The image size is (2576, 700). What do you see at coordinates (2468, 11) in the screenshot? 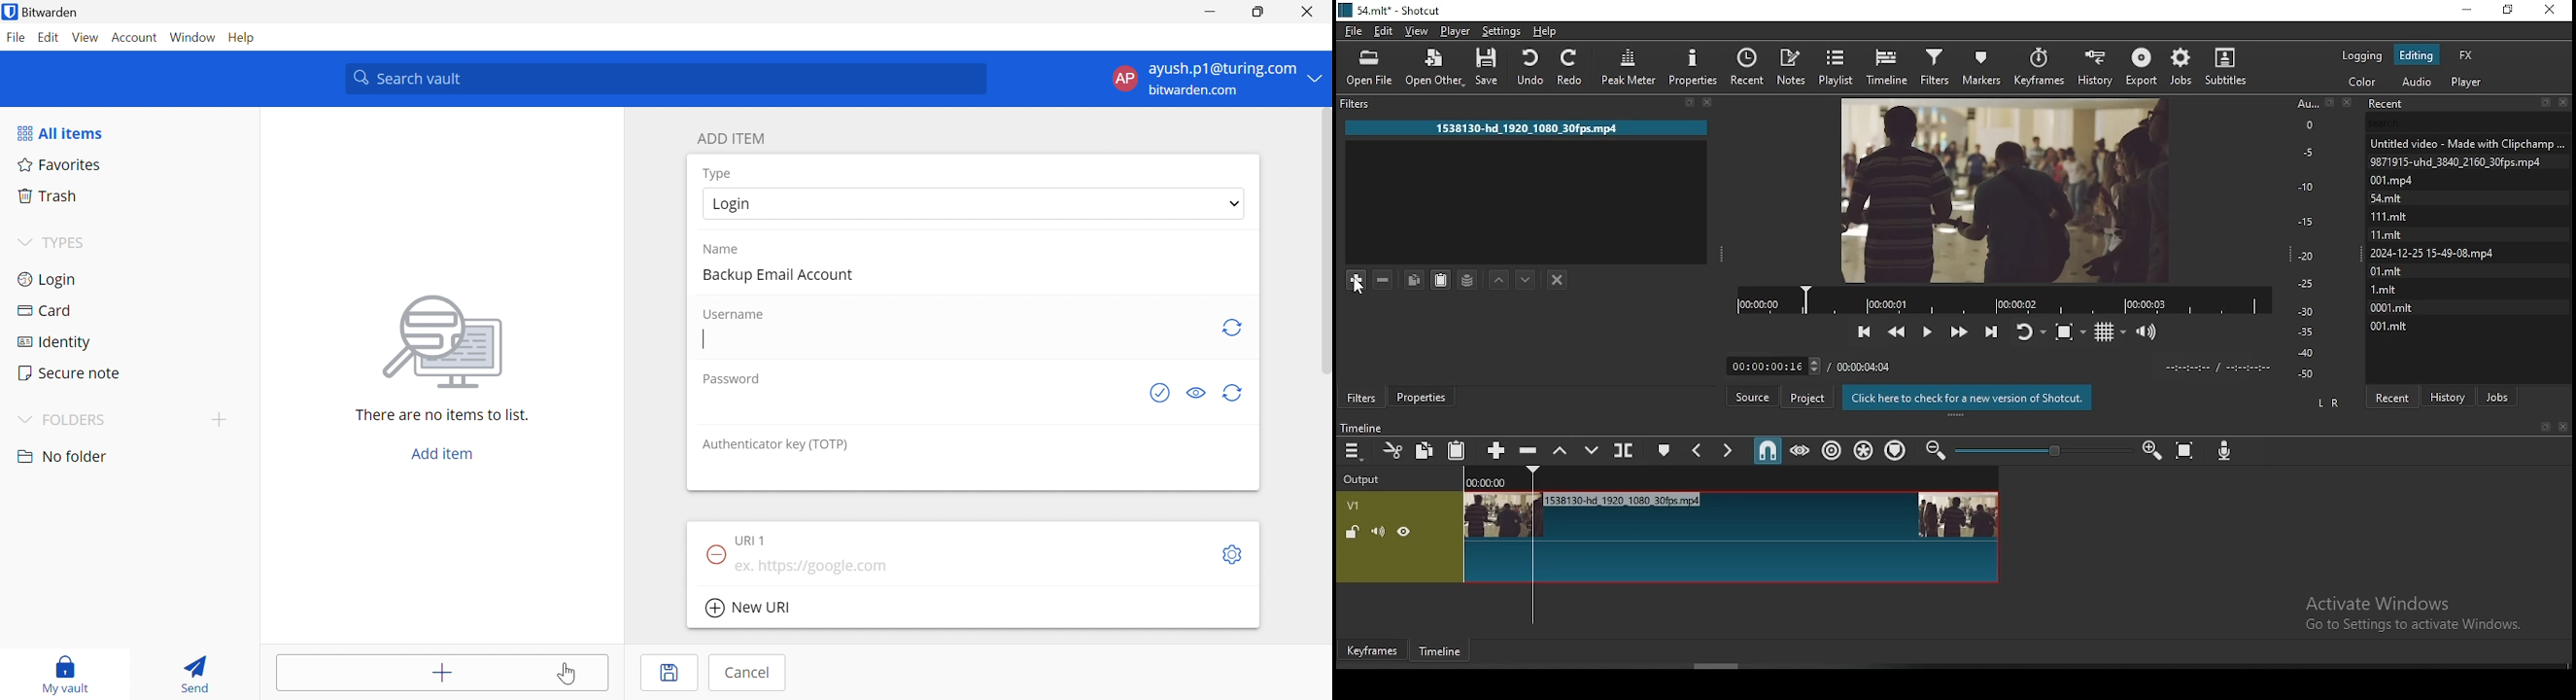
I see `minimize` at bounding box center [2468, 11].